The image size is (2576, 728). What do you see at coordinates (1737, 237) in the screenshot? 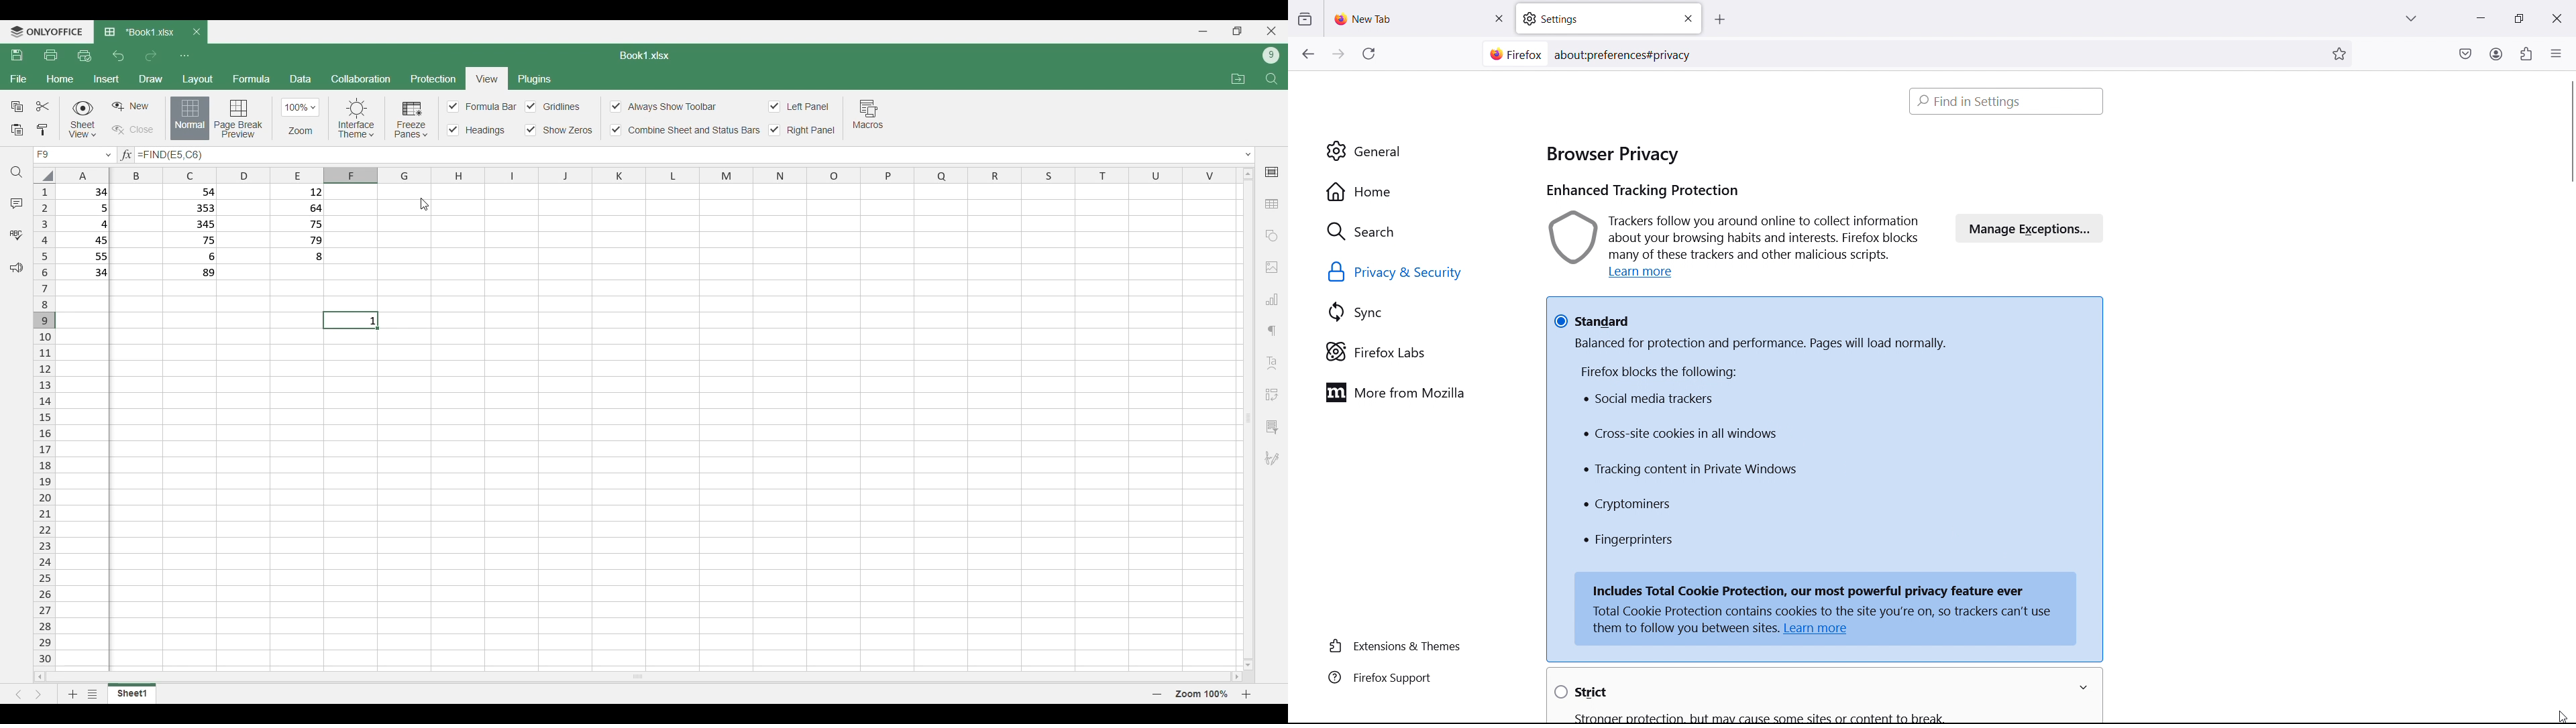
I see `Trackers follow you around online to collect informationabout your browsing habits and interests. Firefox blocksnany of these trackers and other malicious scripts.` at bounding box center [1737, 237].